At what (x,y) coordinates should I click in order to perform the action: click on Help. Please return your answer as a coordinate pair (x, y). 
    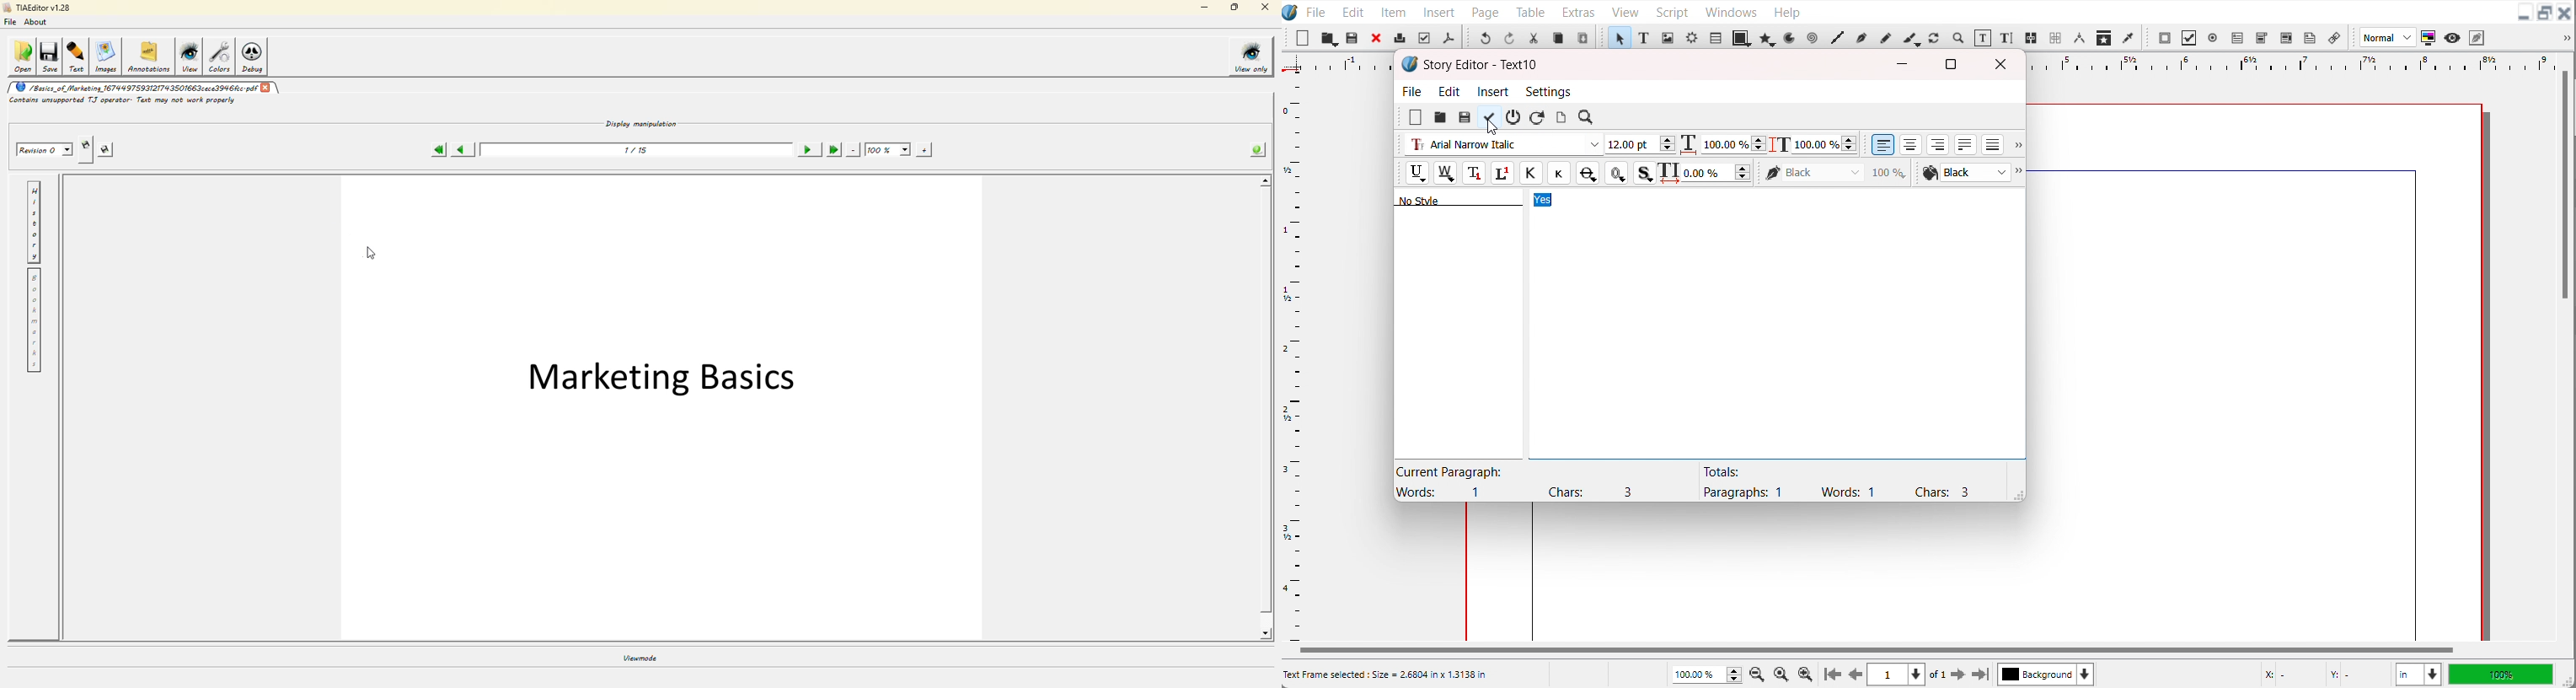
    Looking at the image, I should click on (1786, 11).